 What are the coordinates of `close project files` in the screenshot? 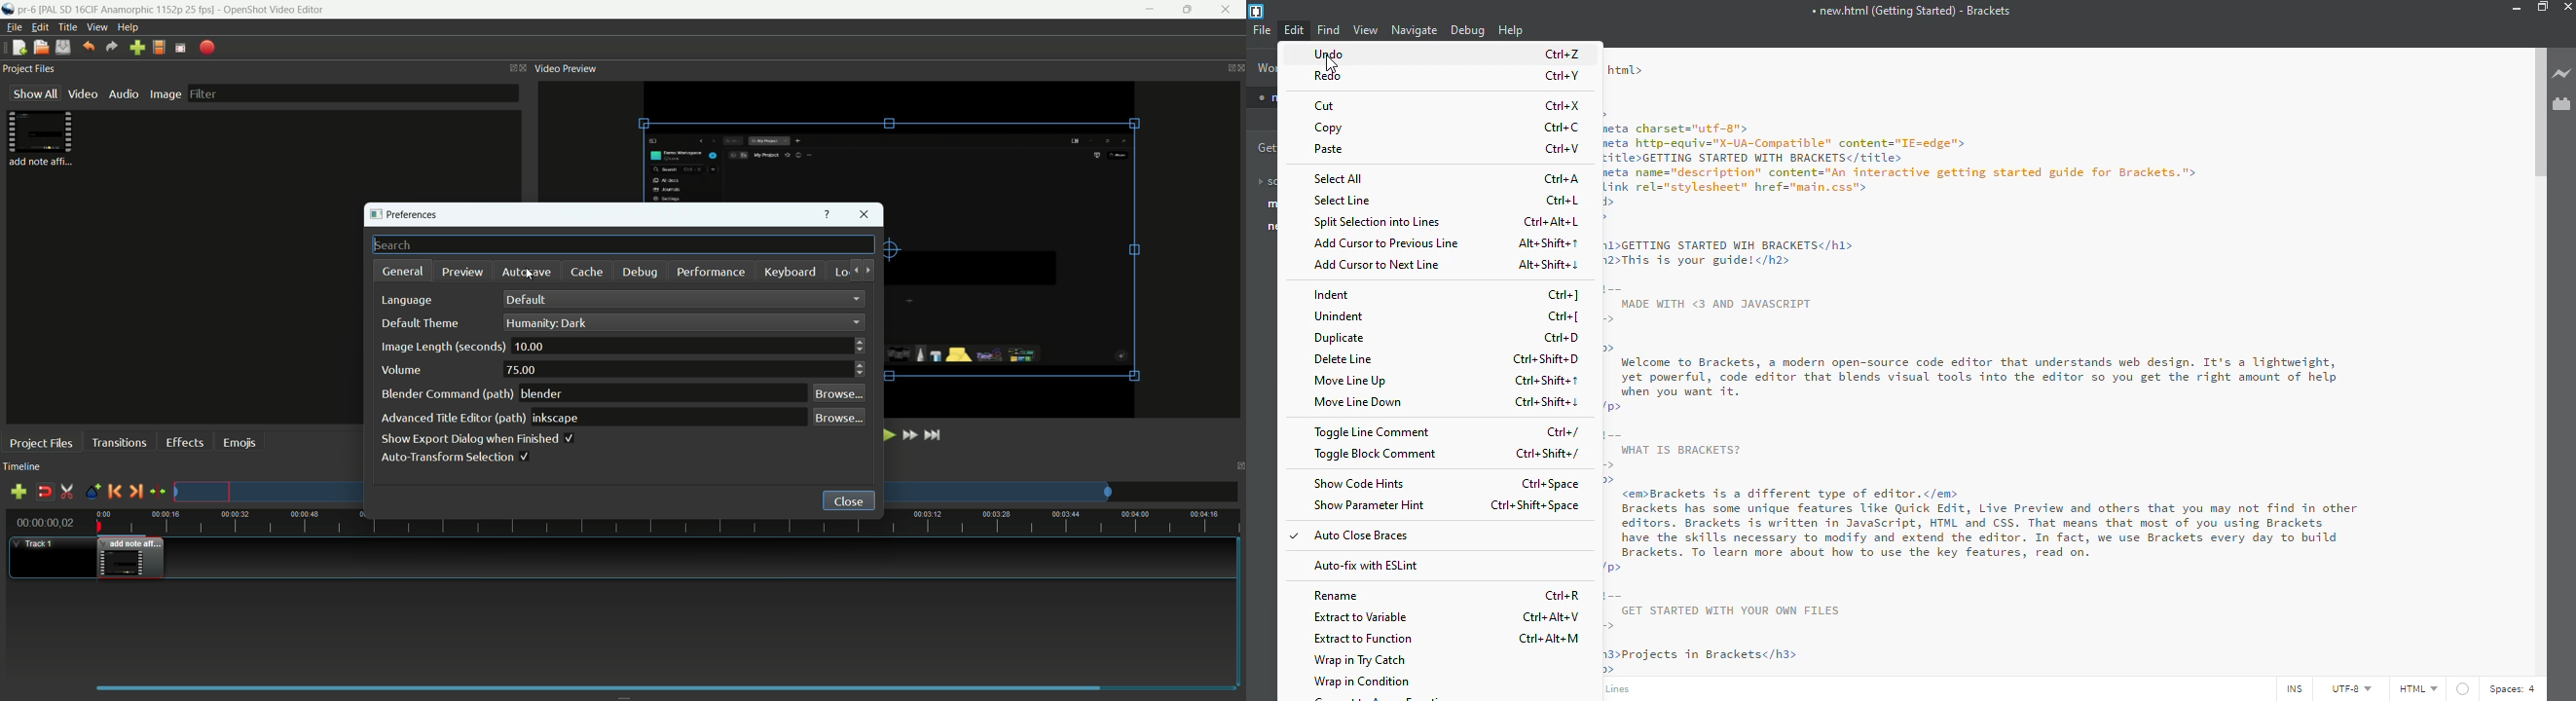 It's located at (525, 68).